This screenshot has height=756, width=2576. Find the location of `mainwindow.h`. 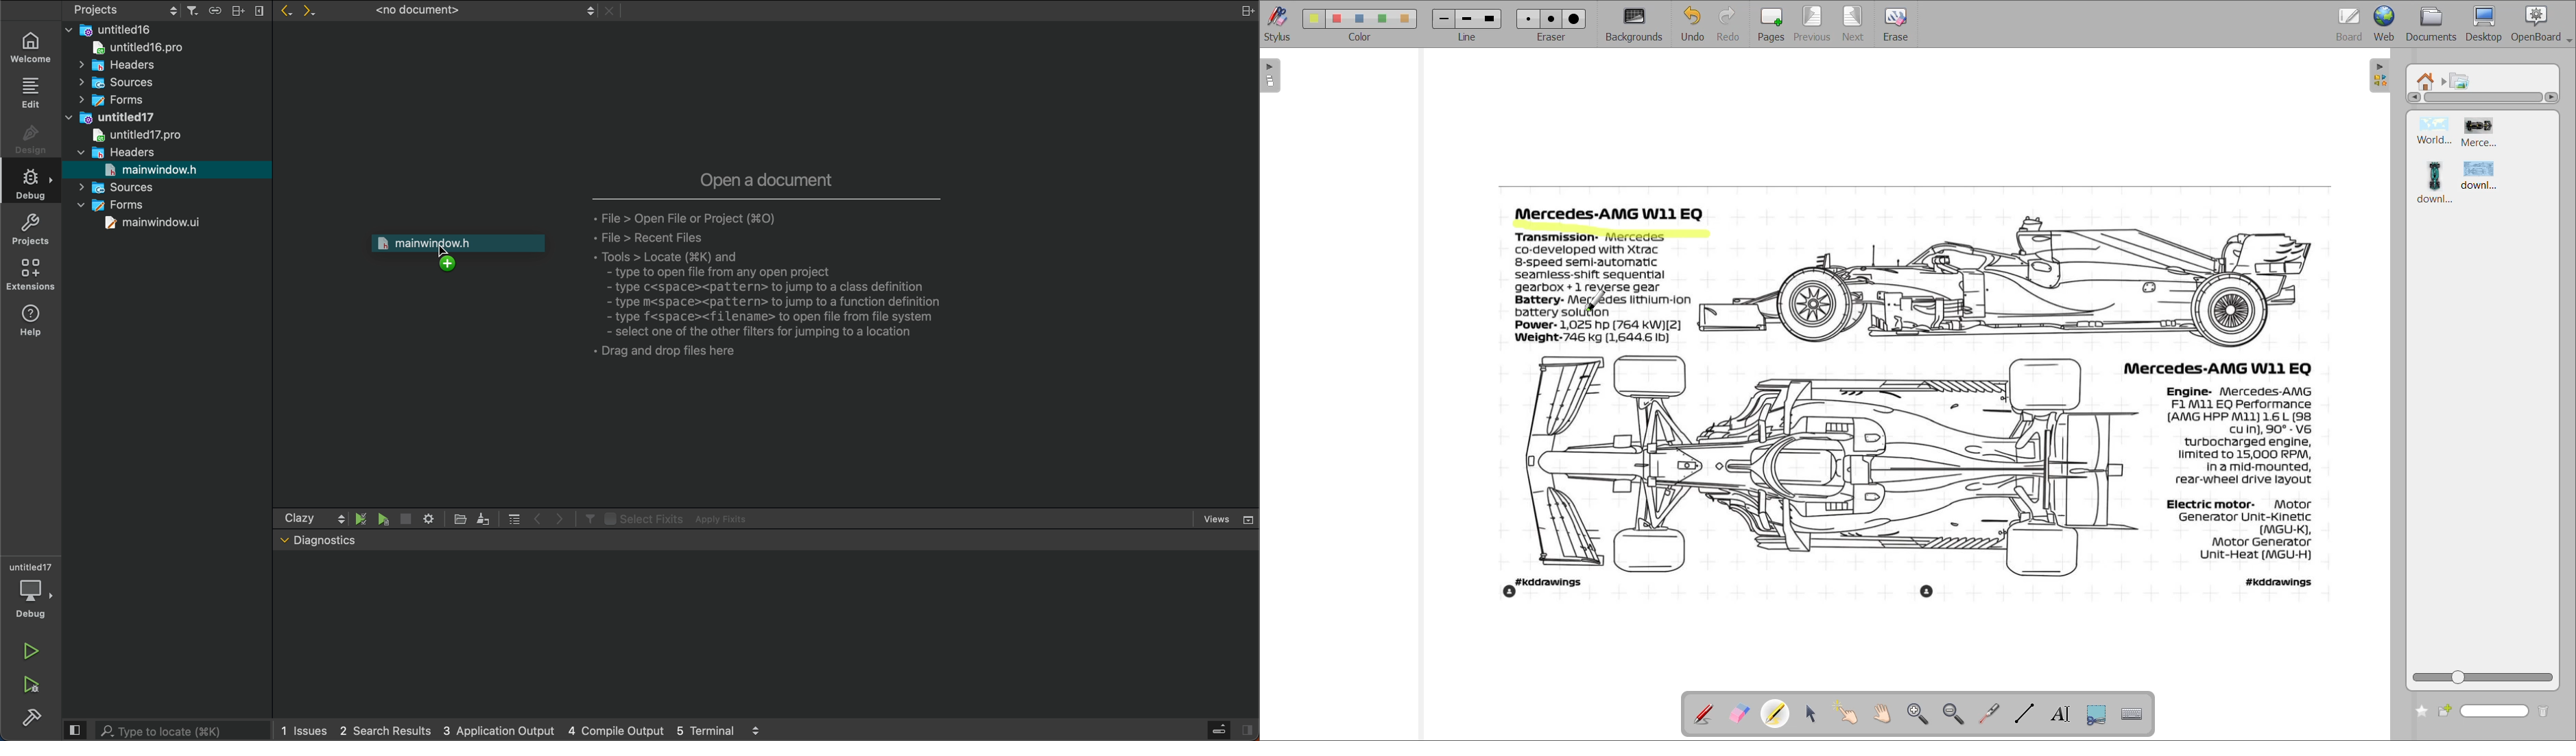

mainwindow.h is located at coordinates (456, 249).